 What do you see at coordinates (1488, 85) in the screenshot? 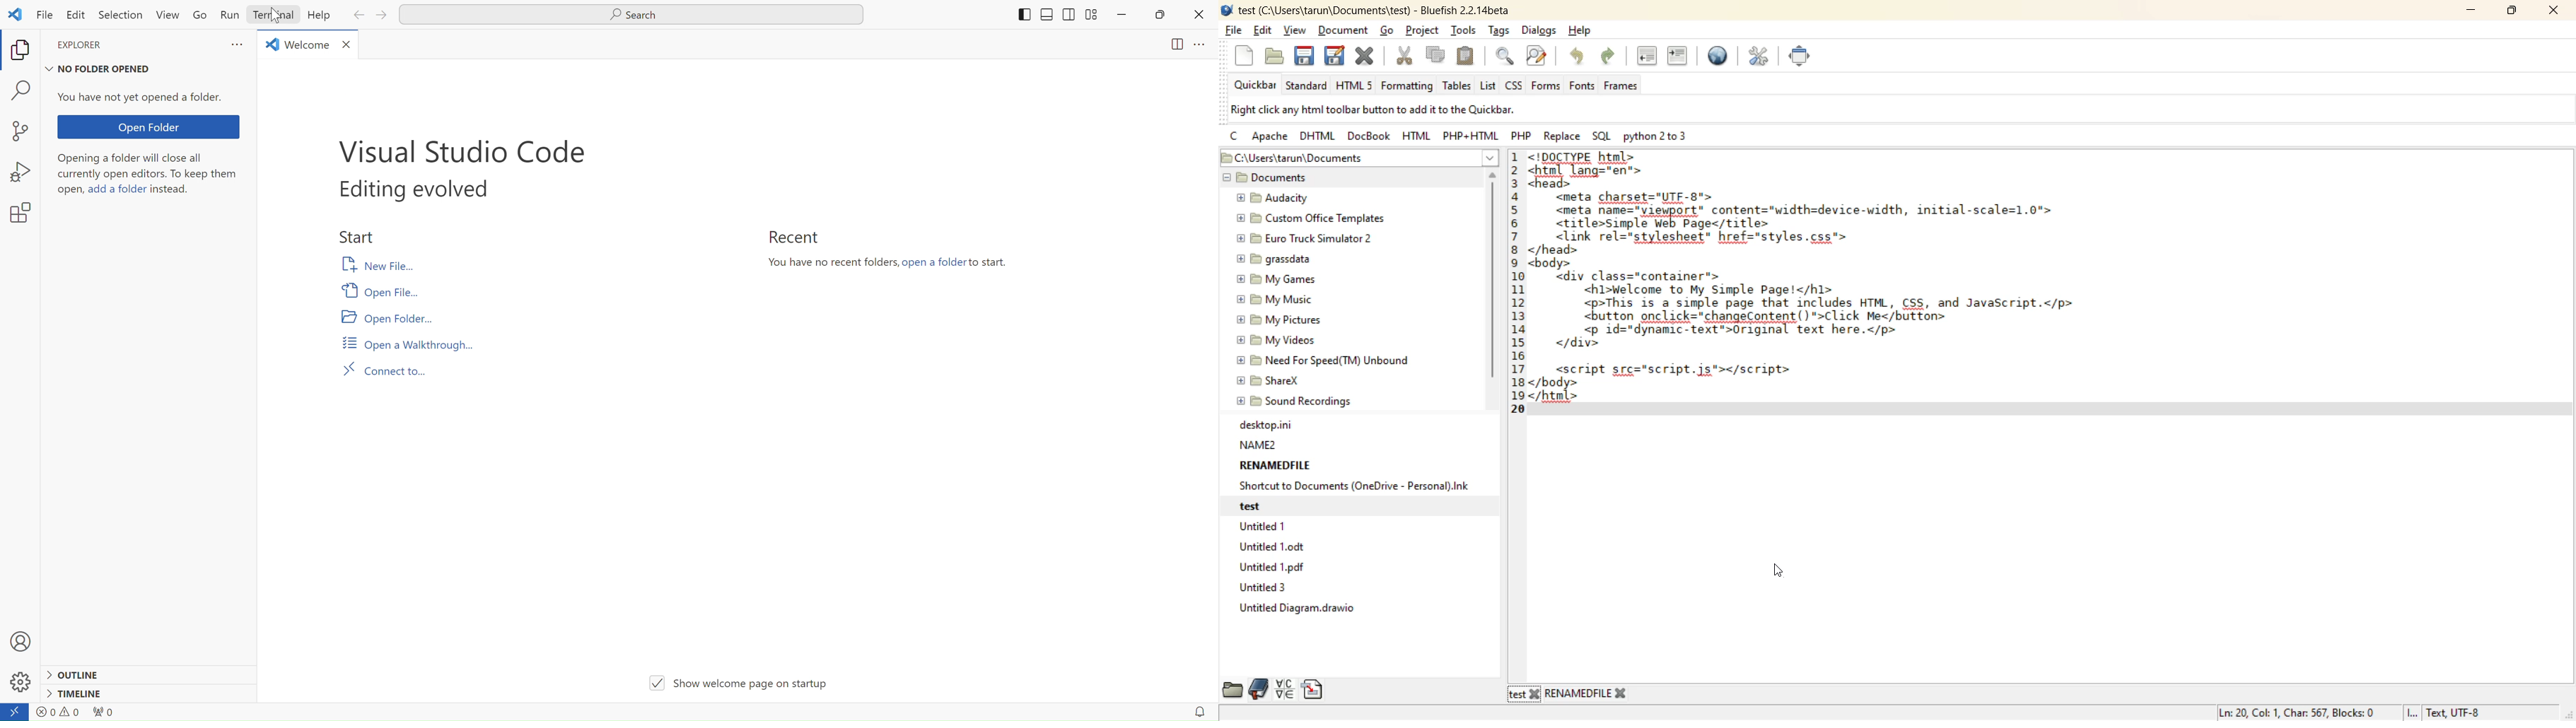
I see `list` at bounding box center [1488, 85].